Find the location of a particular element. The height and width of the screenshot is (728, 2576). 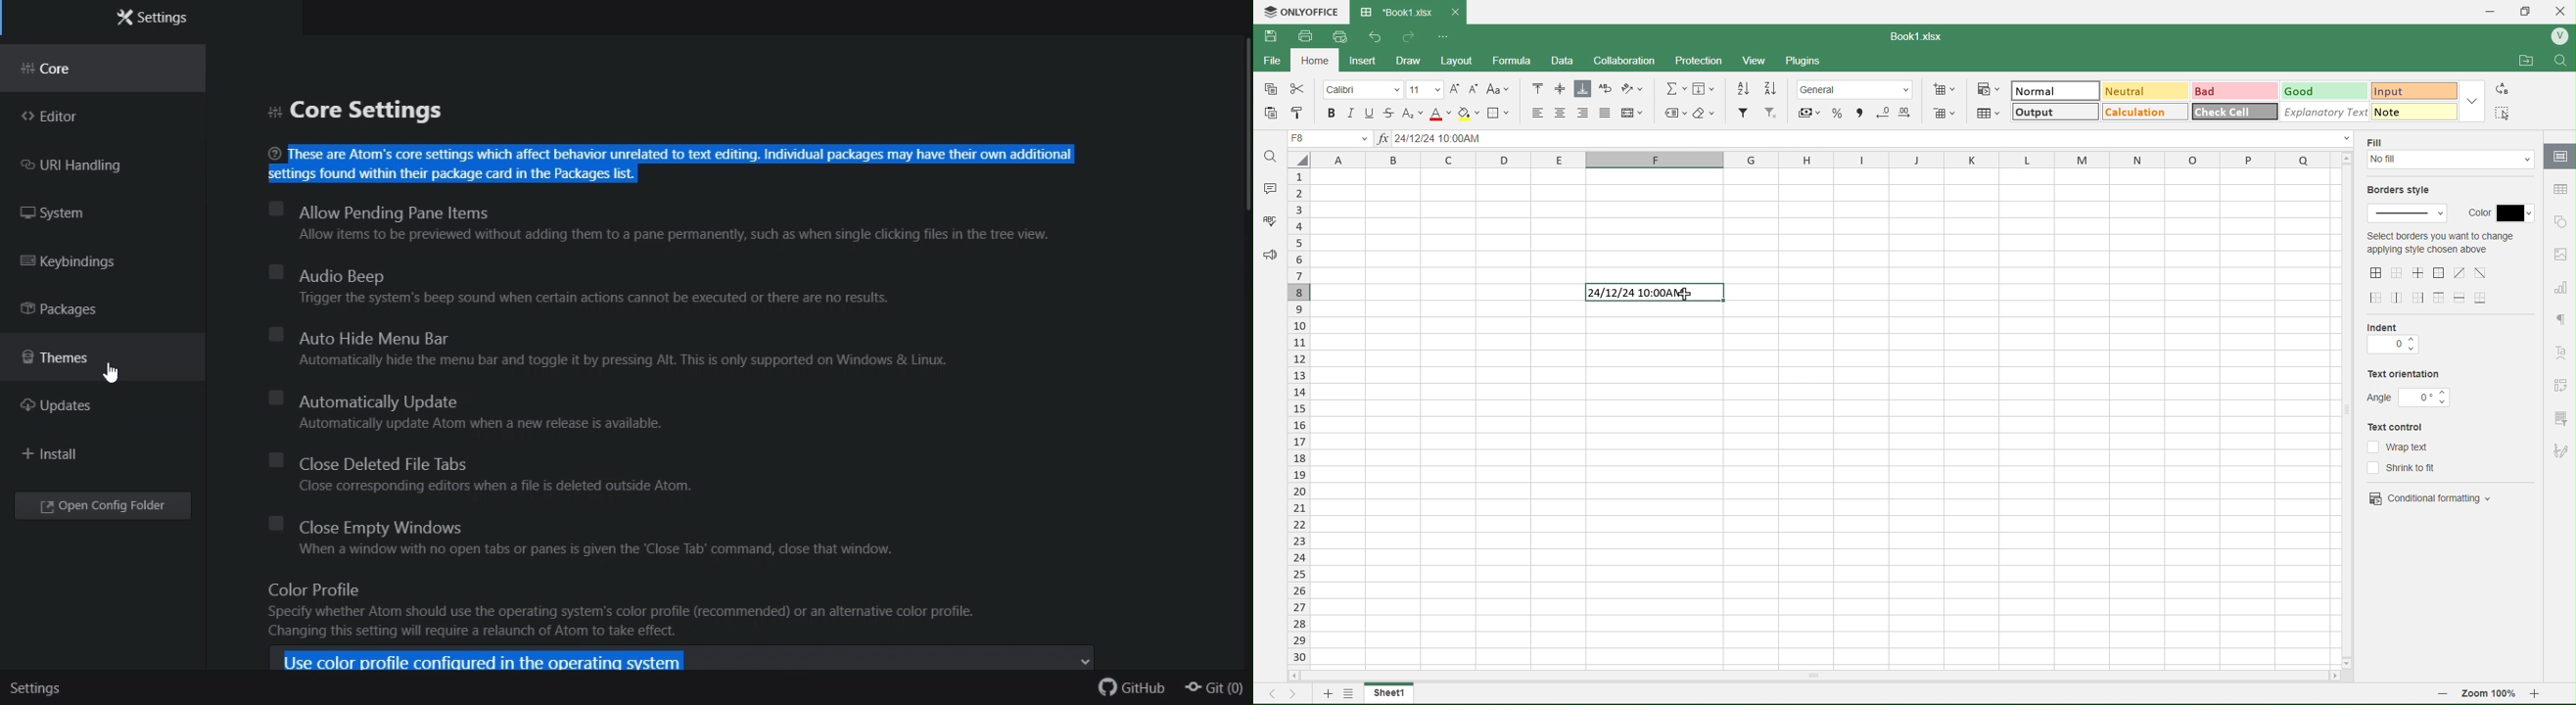

no border is located at coordinates (2397, 272).